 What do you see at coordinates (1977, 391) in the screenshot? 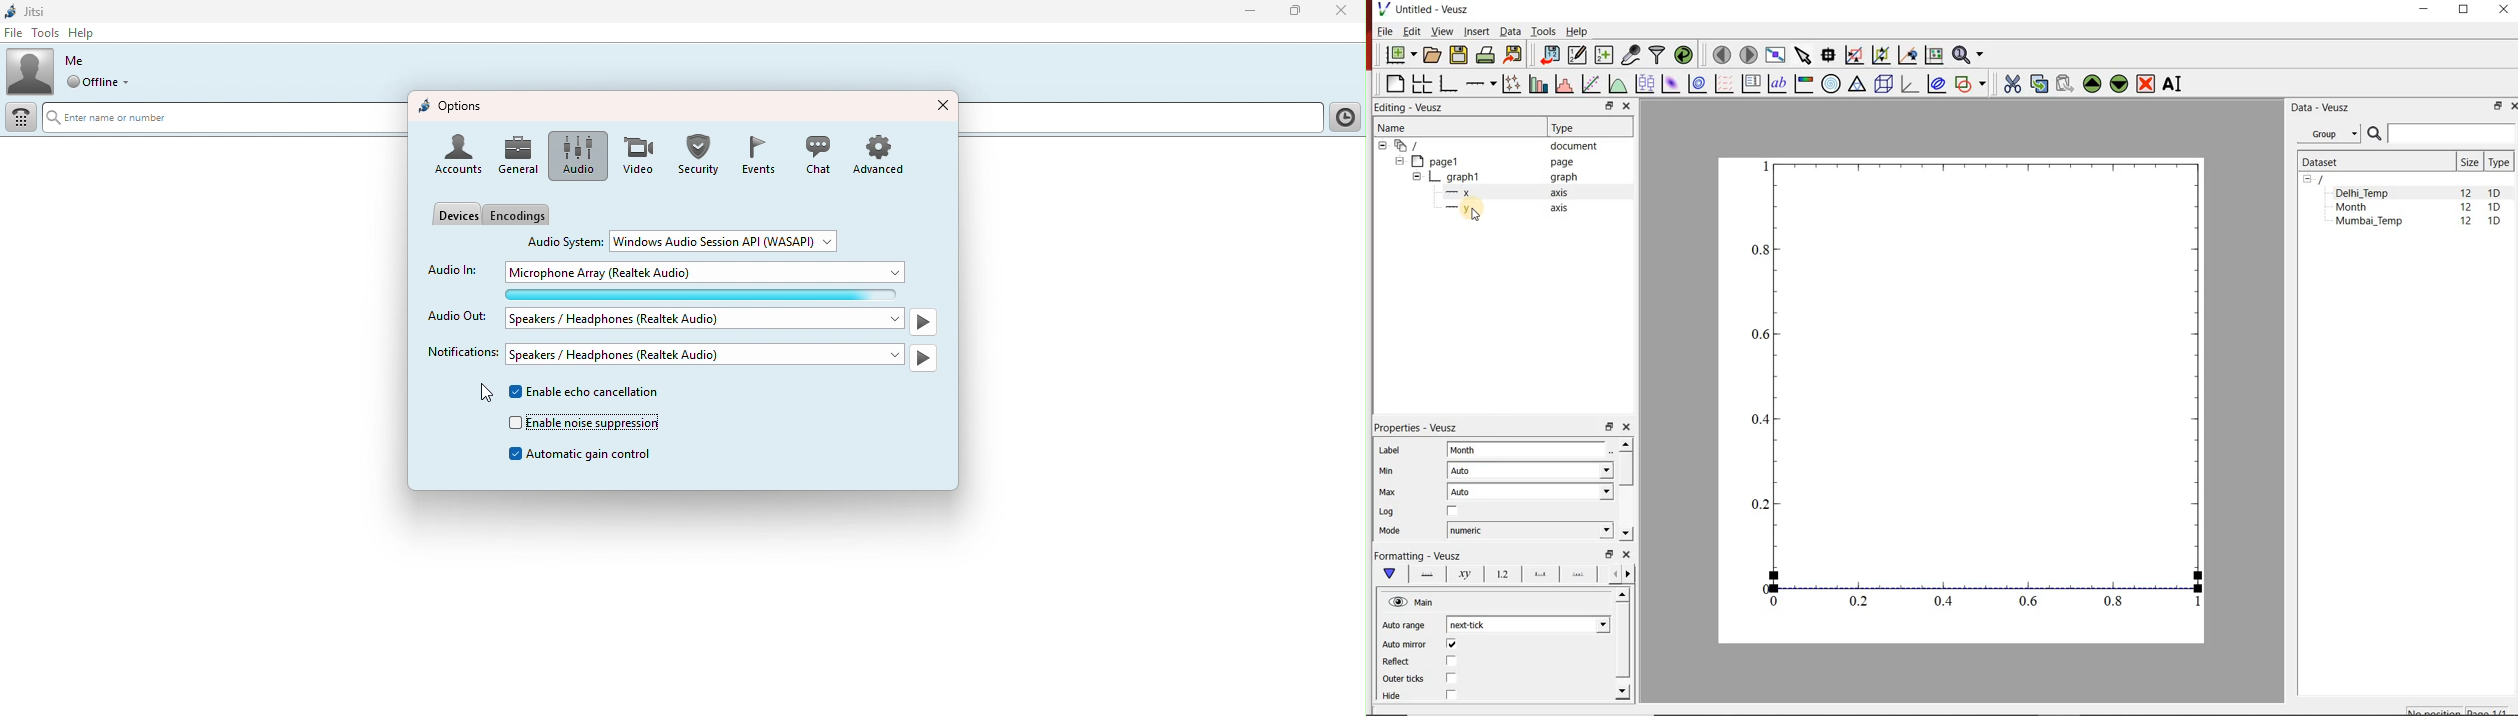
I see `graph1` at bounding box center [1977, 391].